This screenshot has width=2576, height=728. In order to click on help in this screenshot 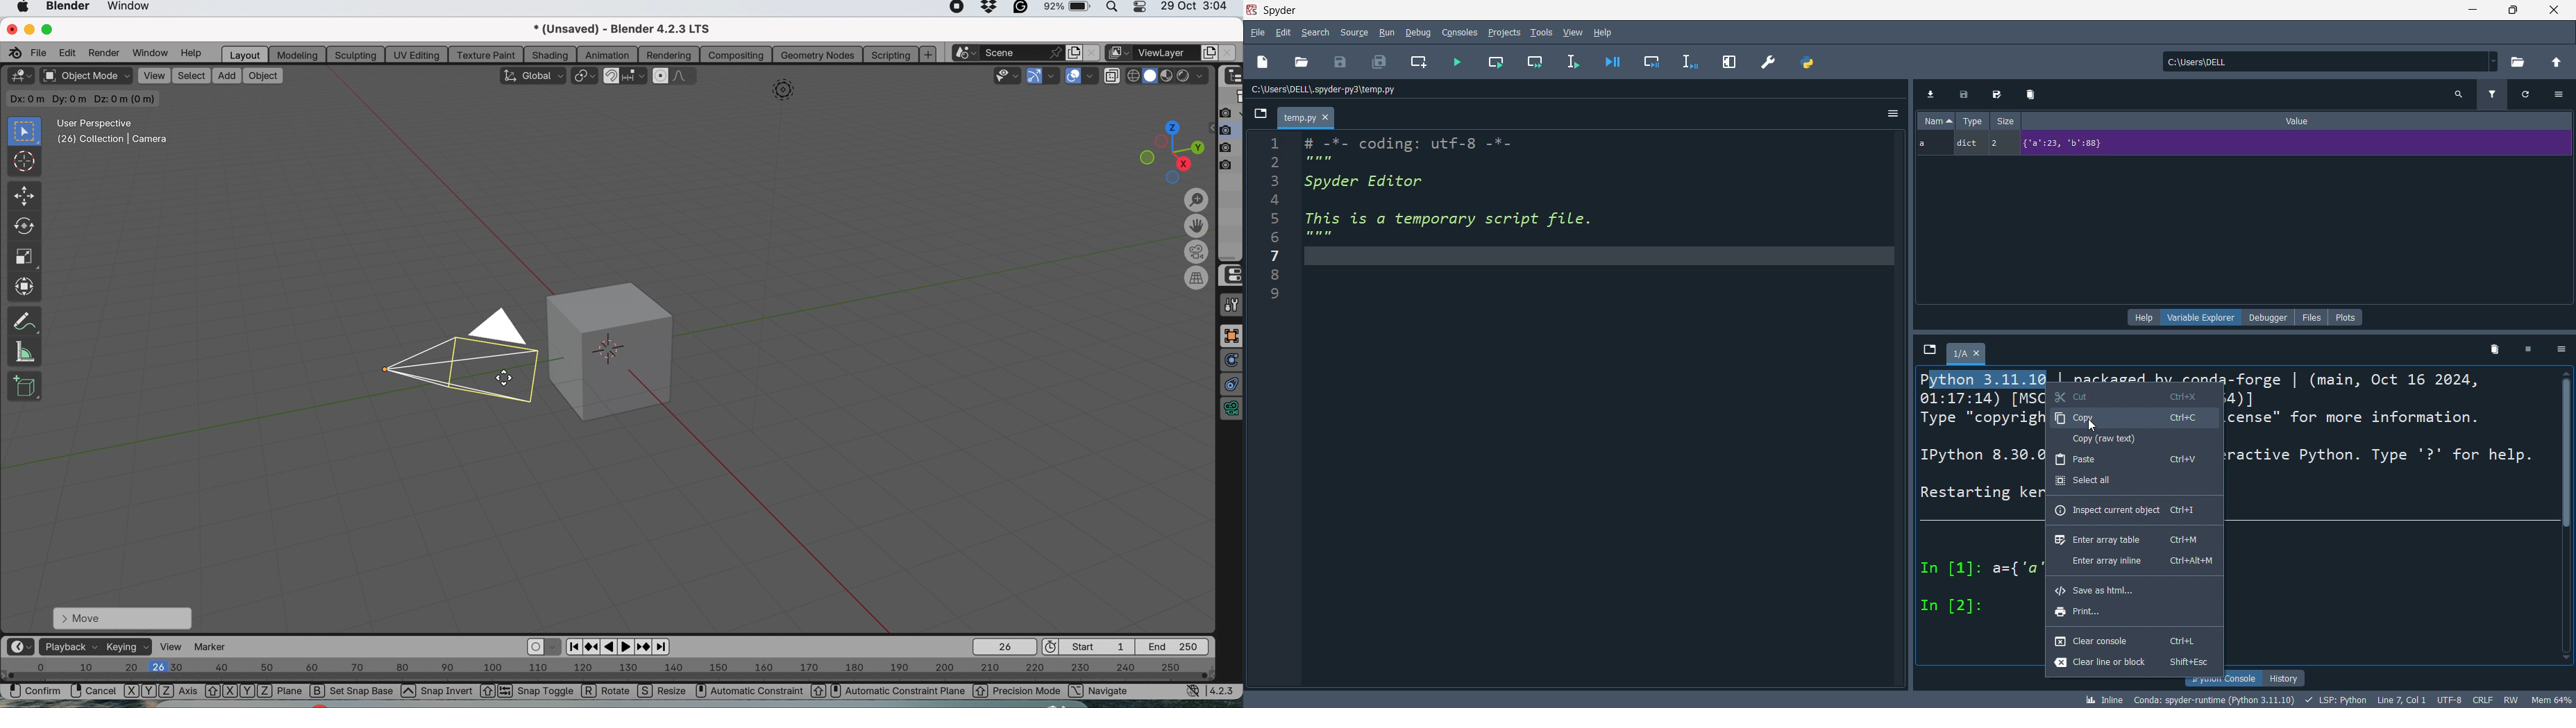, I will do `click(1606, 33)`.